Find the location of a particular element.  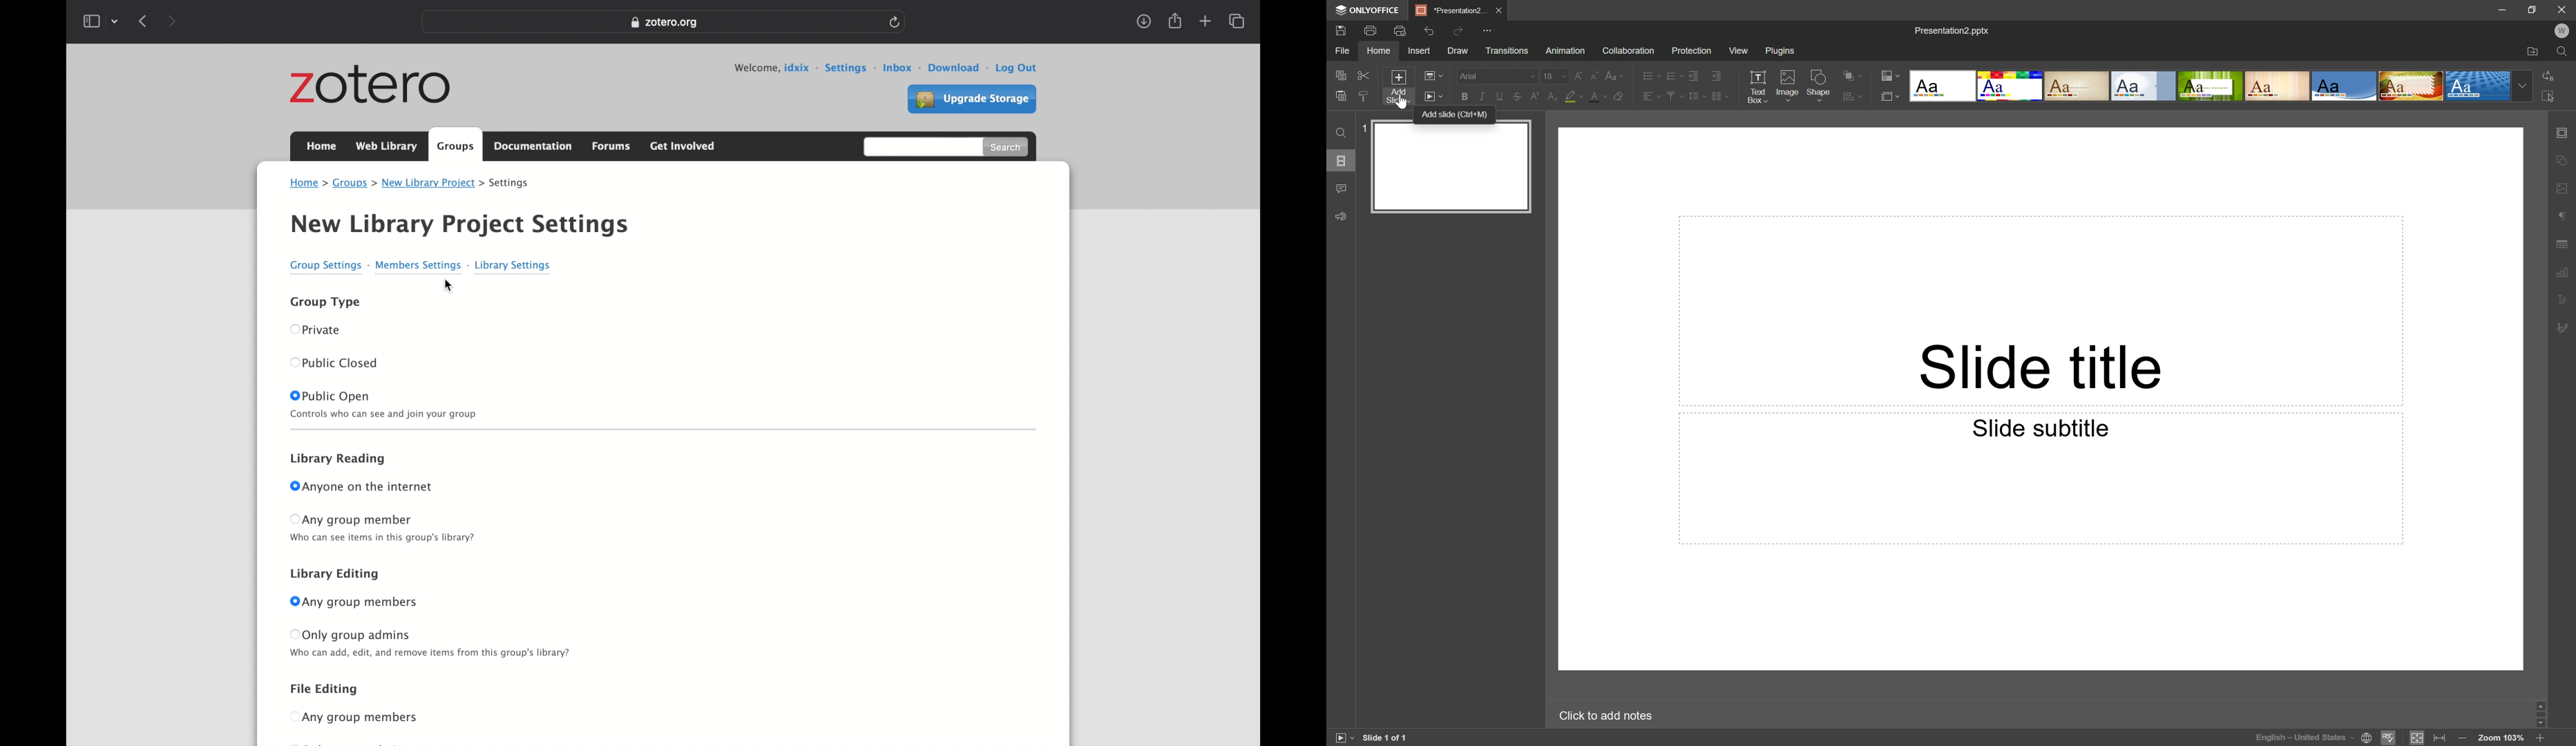

Draw is located at coordinates (1456, 49).